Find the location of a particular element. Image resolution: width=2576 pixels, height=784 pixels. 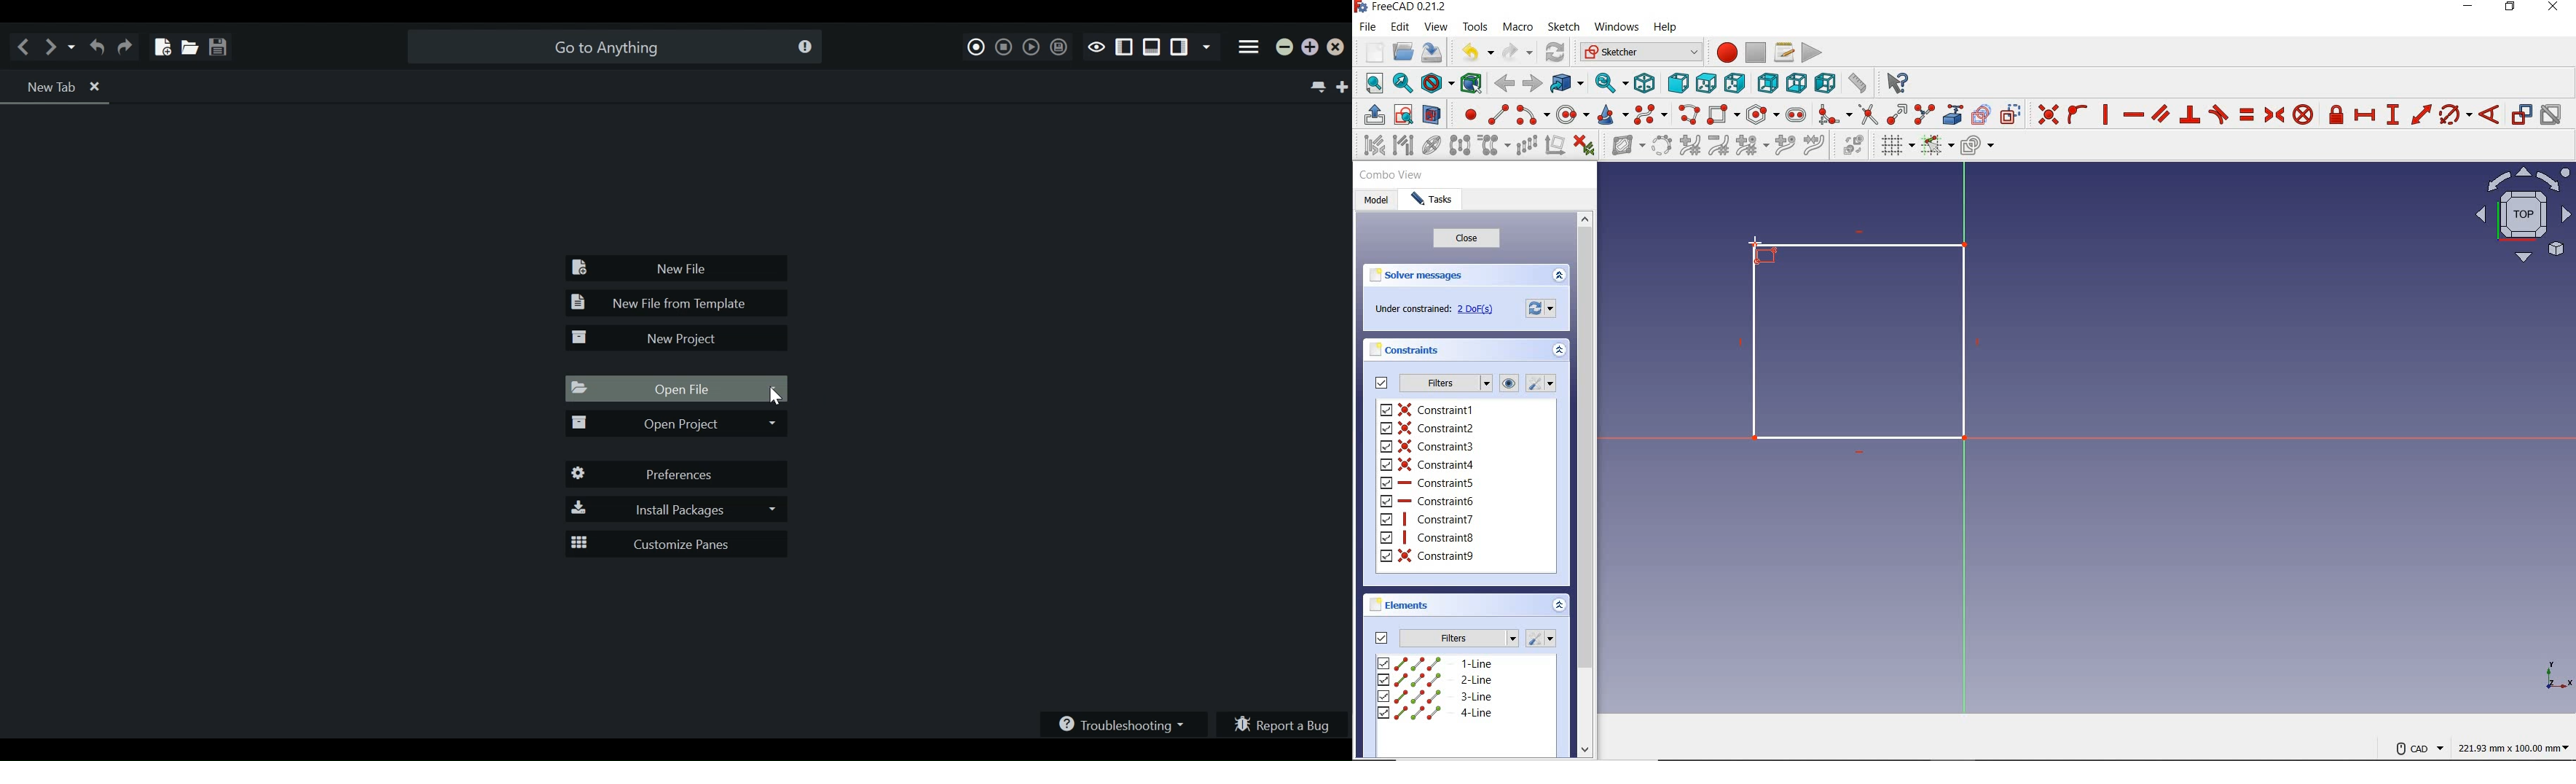

fit all is located at coordinates (1370, 82).